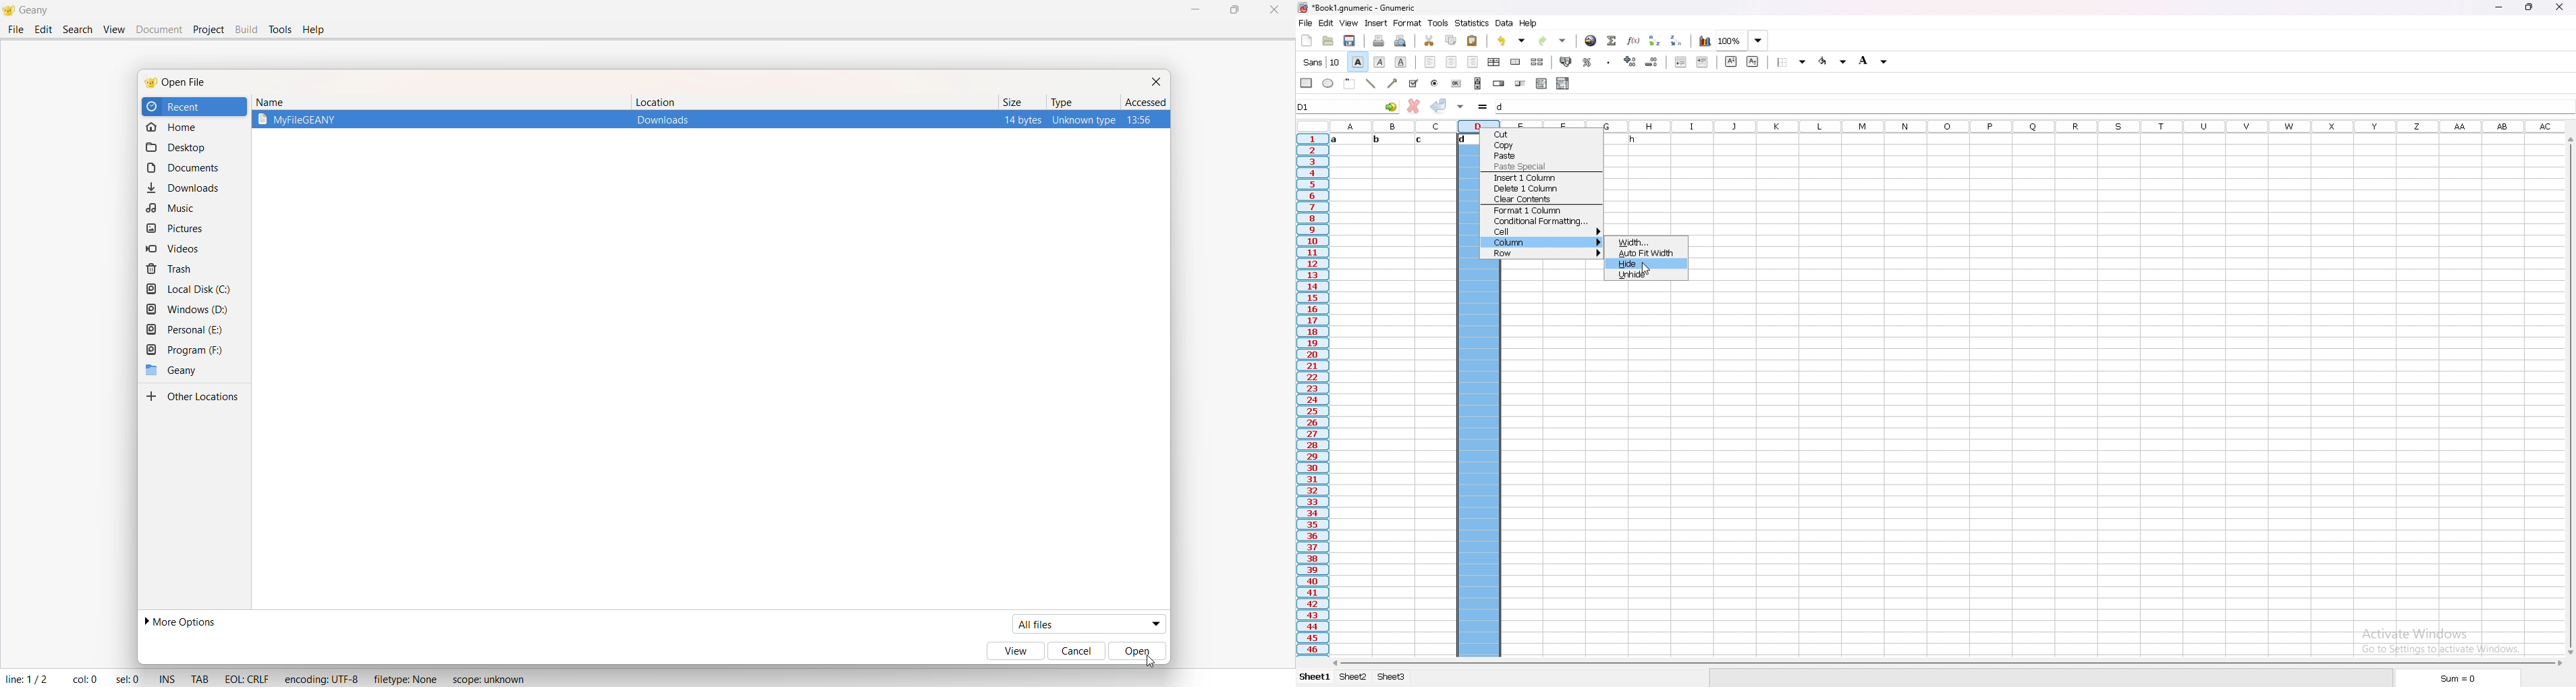 The width and height of the screenshot is (2576, 700). I want to click on function, so click(1633, 41).